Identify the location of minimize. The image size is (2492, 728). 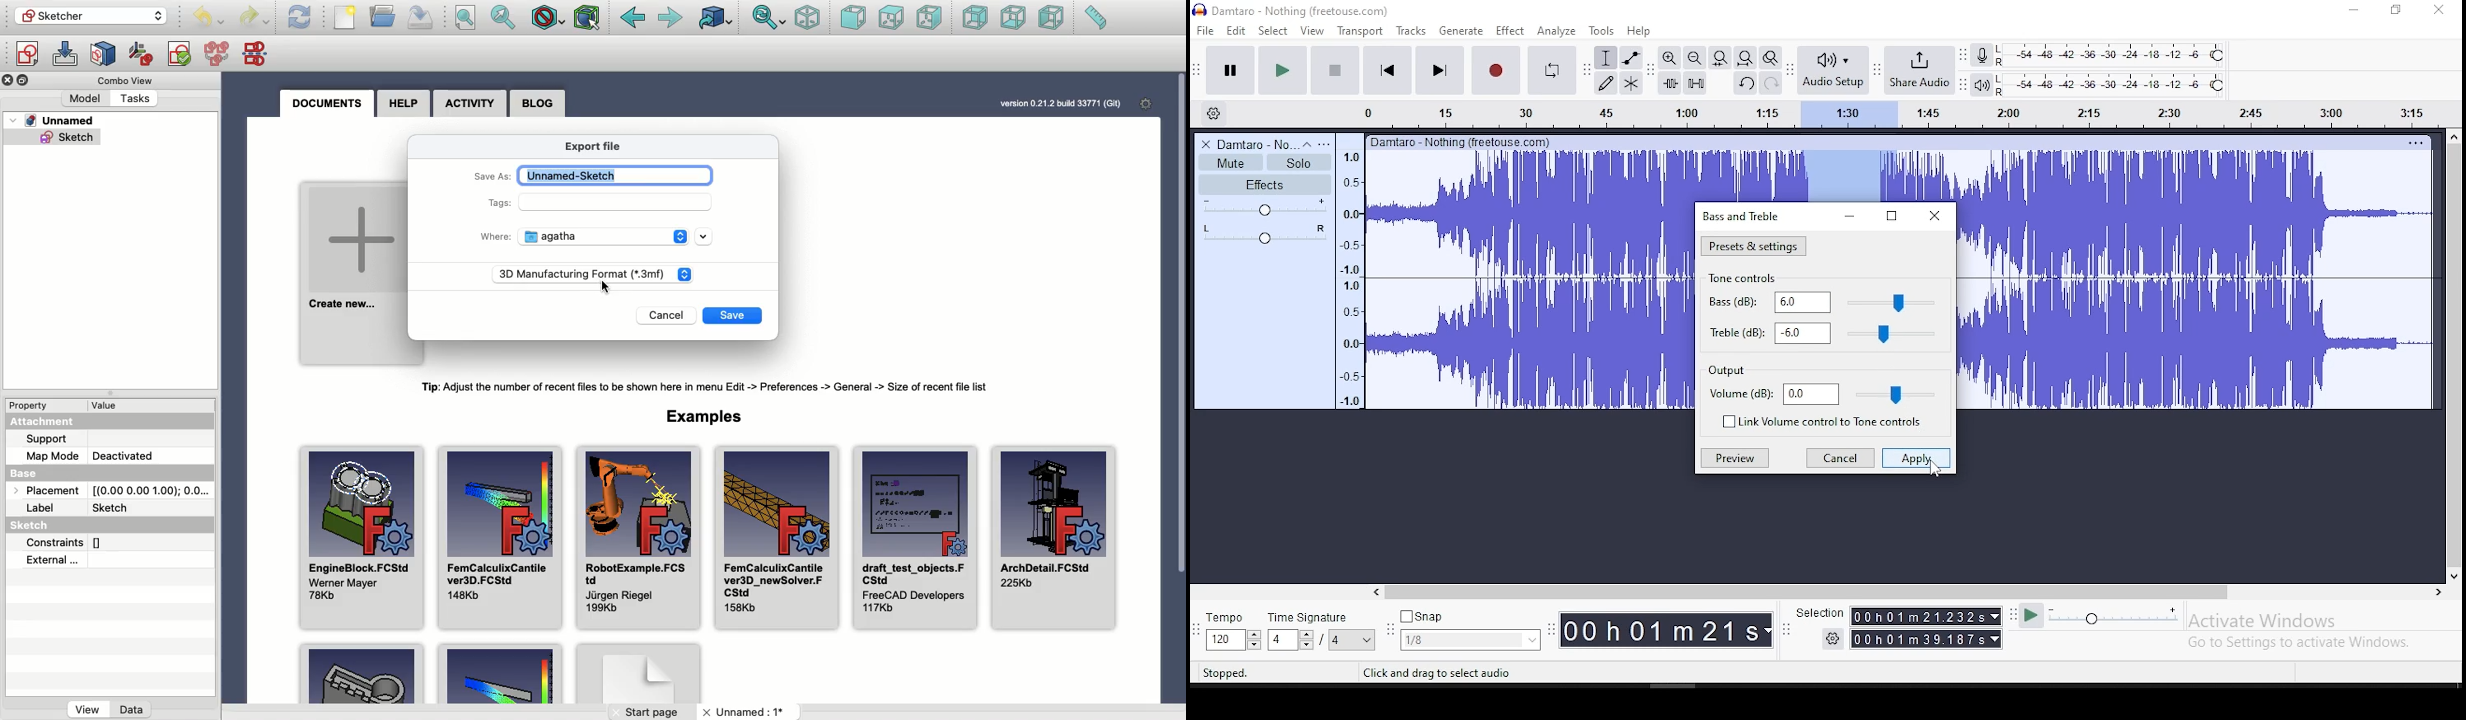
(1848, 217).